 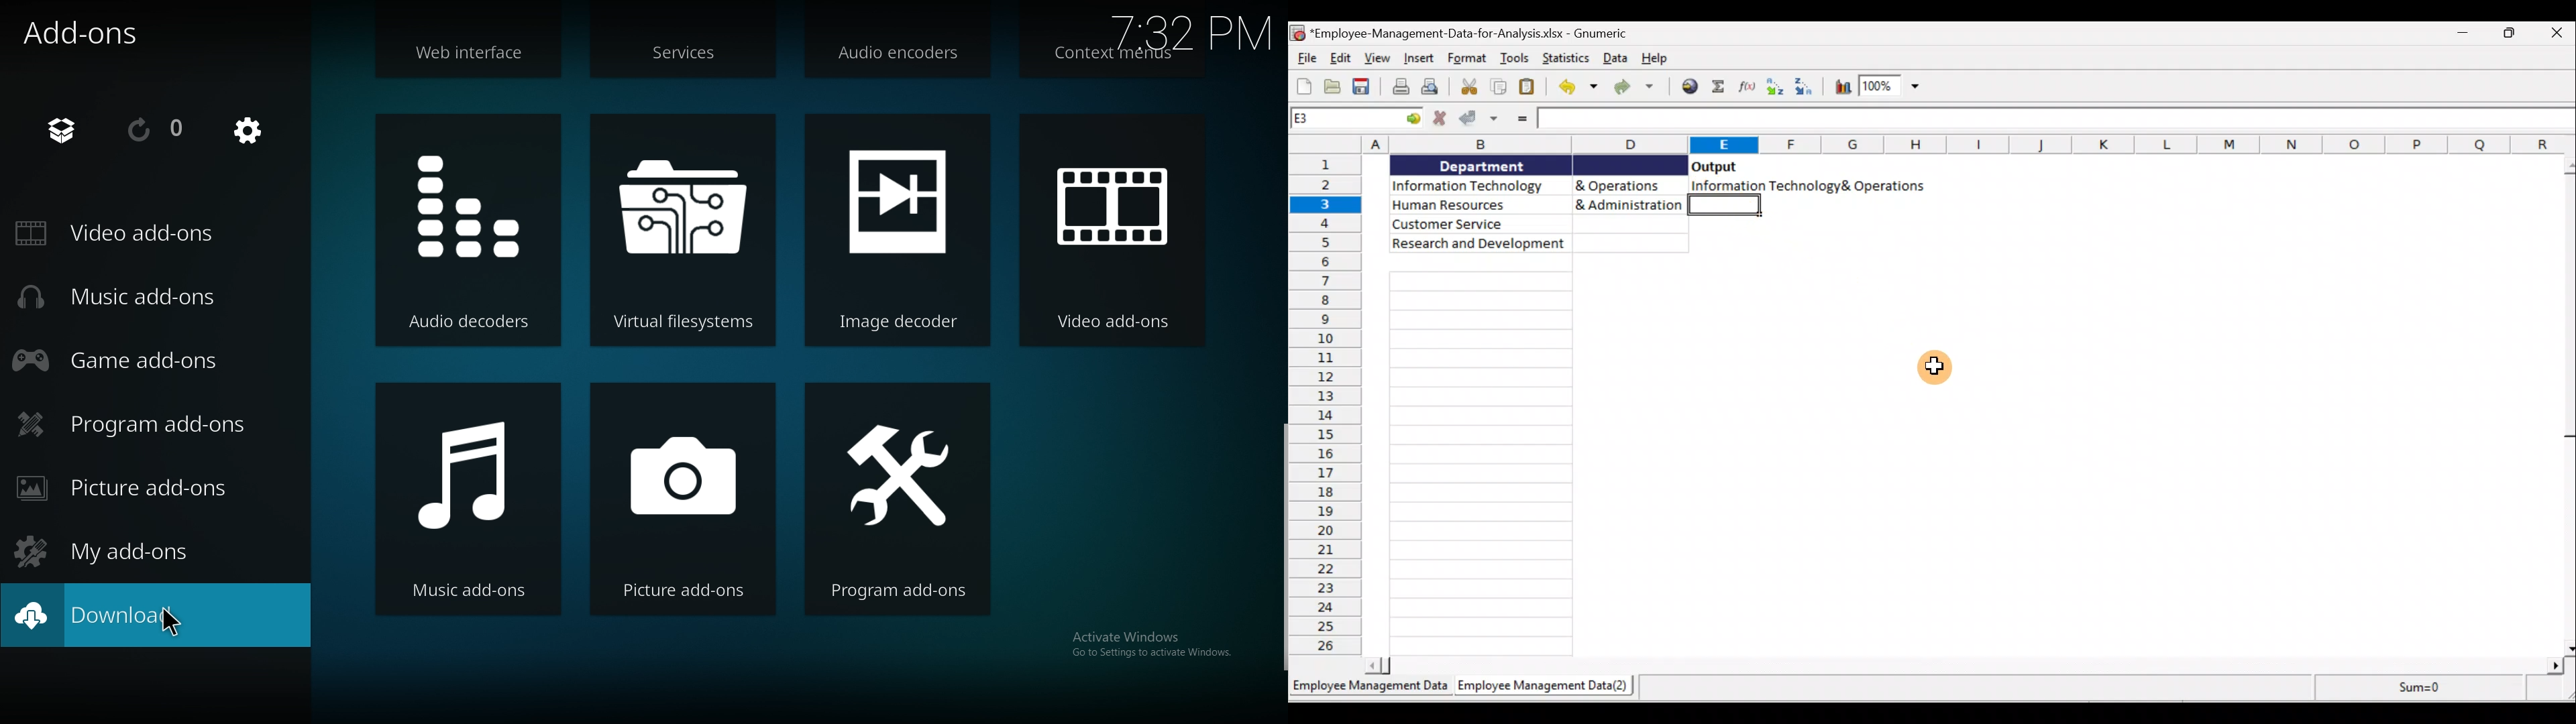 I want to click on settings, so click(x=248, y=132).